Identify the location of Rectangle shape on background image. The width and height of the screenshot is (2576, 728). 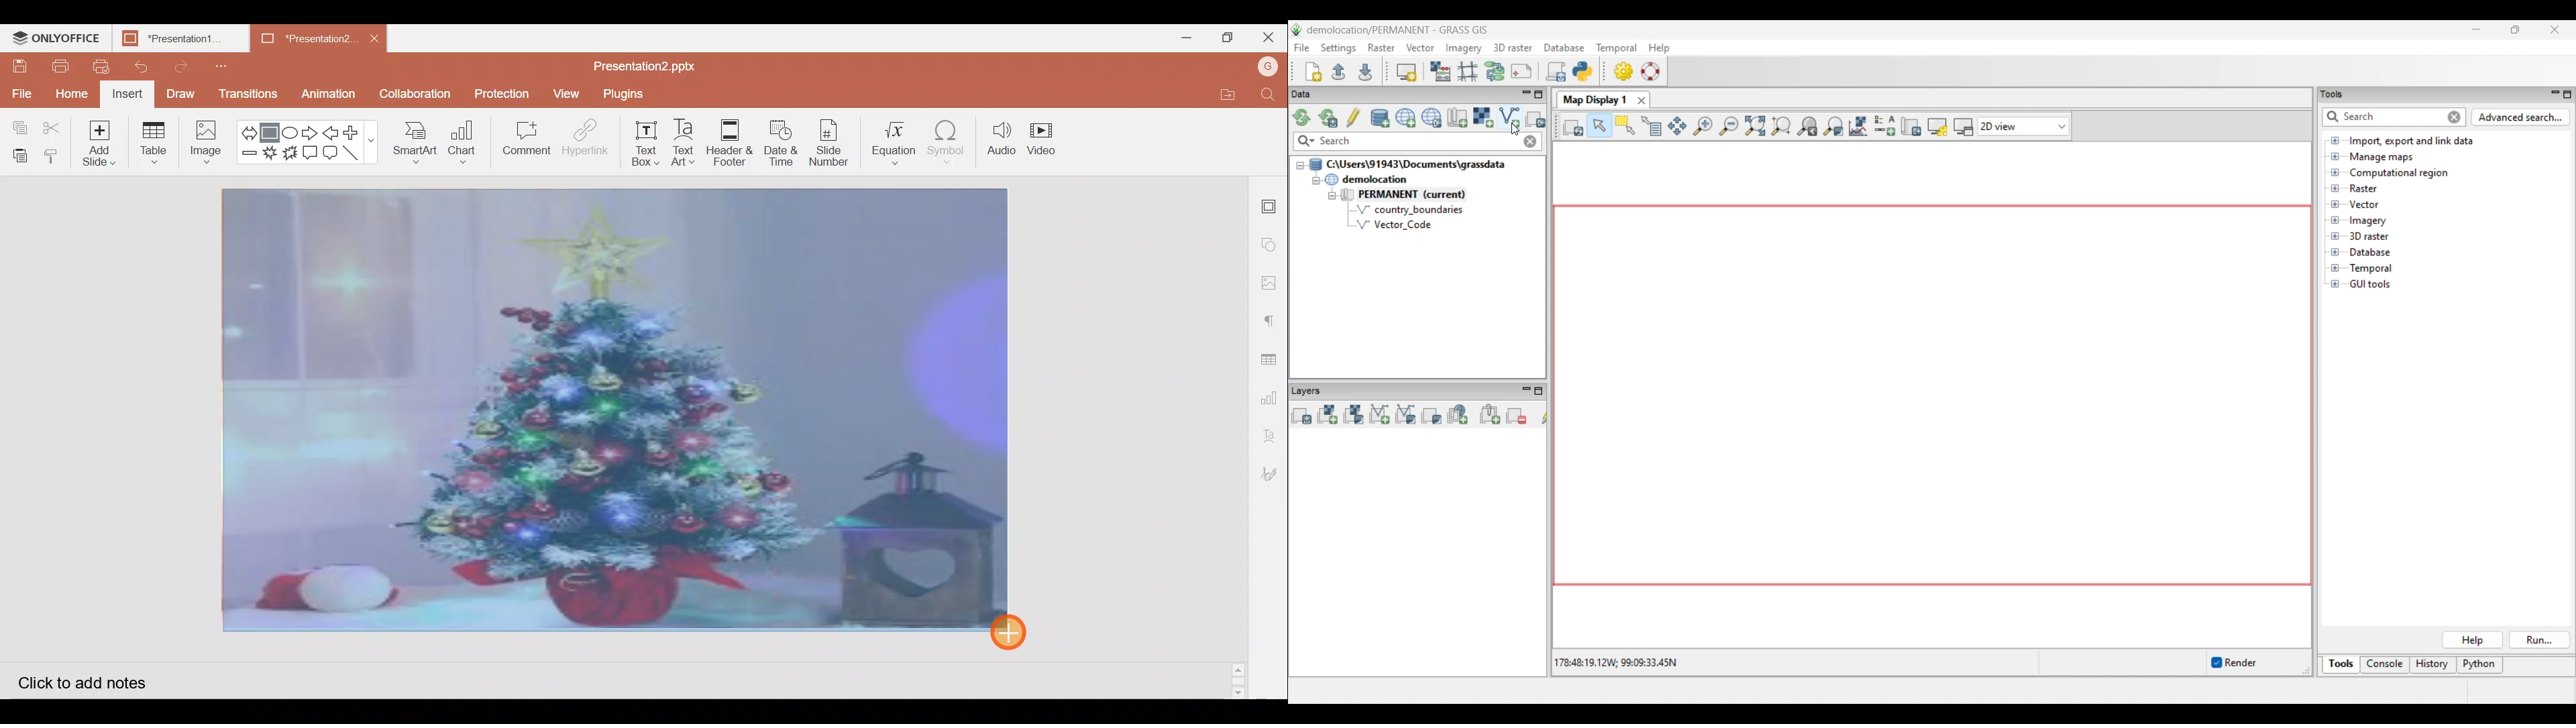
(620, 412).